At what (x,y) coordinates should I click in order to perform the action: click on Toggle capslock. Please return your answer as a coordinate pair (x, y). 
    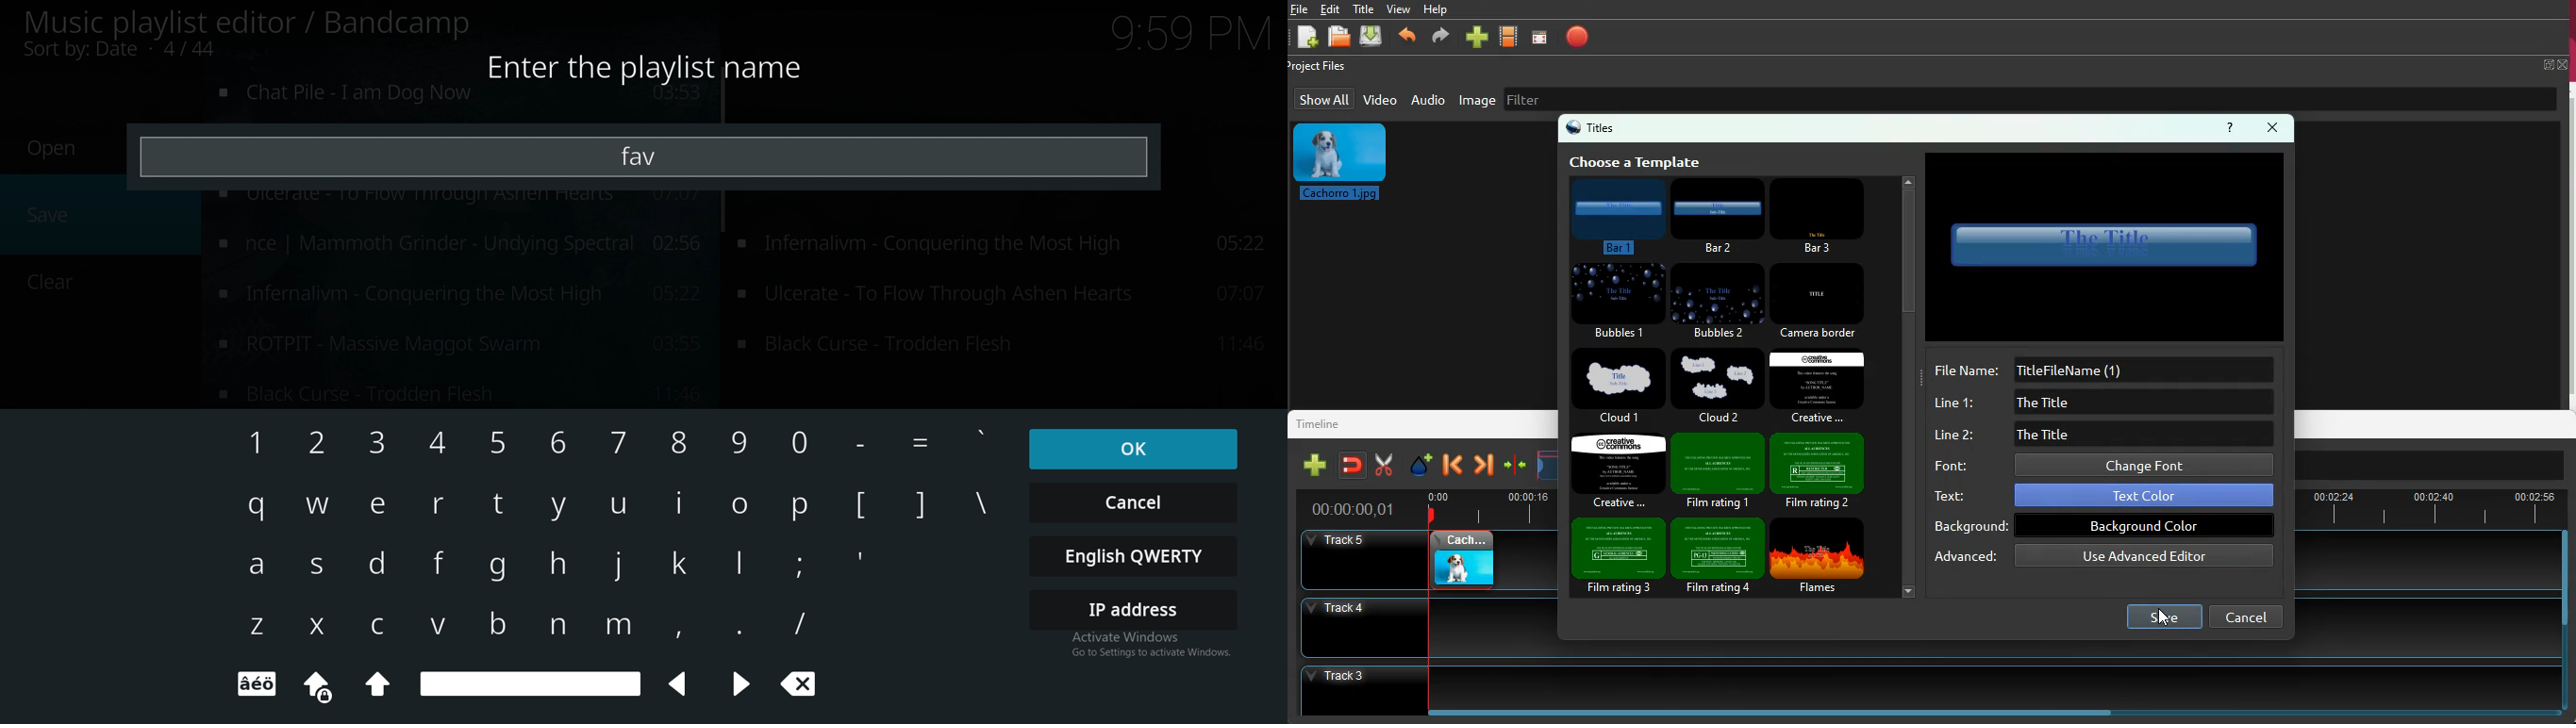
    Looking at the image, I should click on (318, 684).